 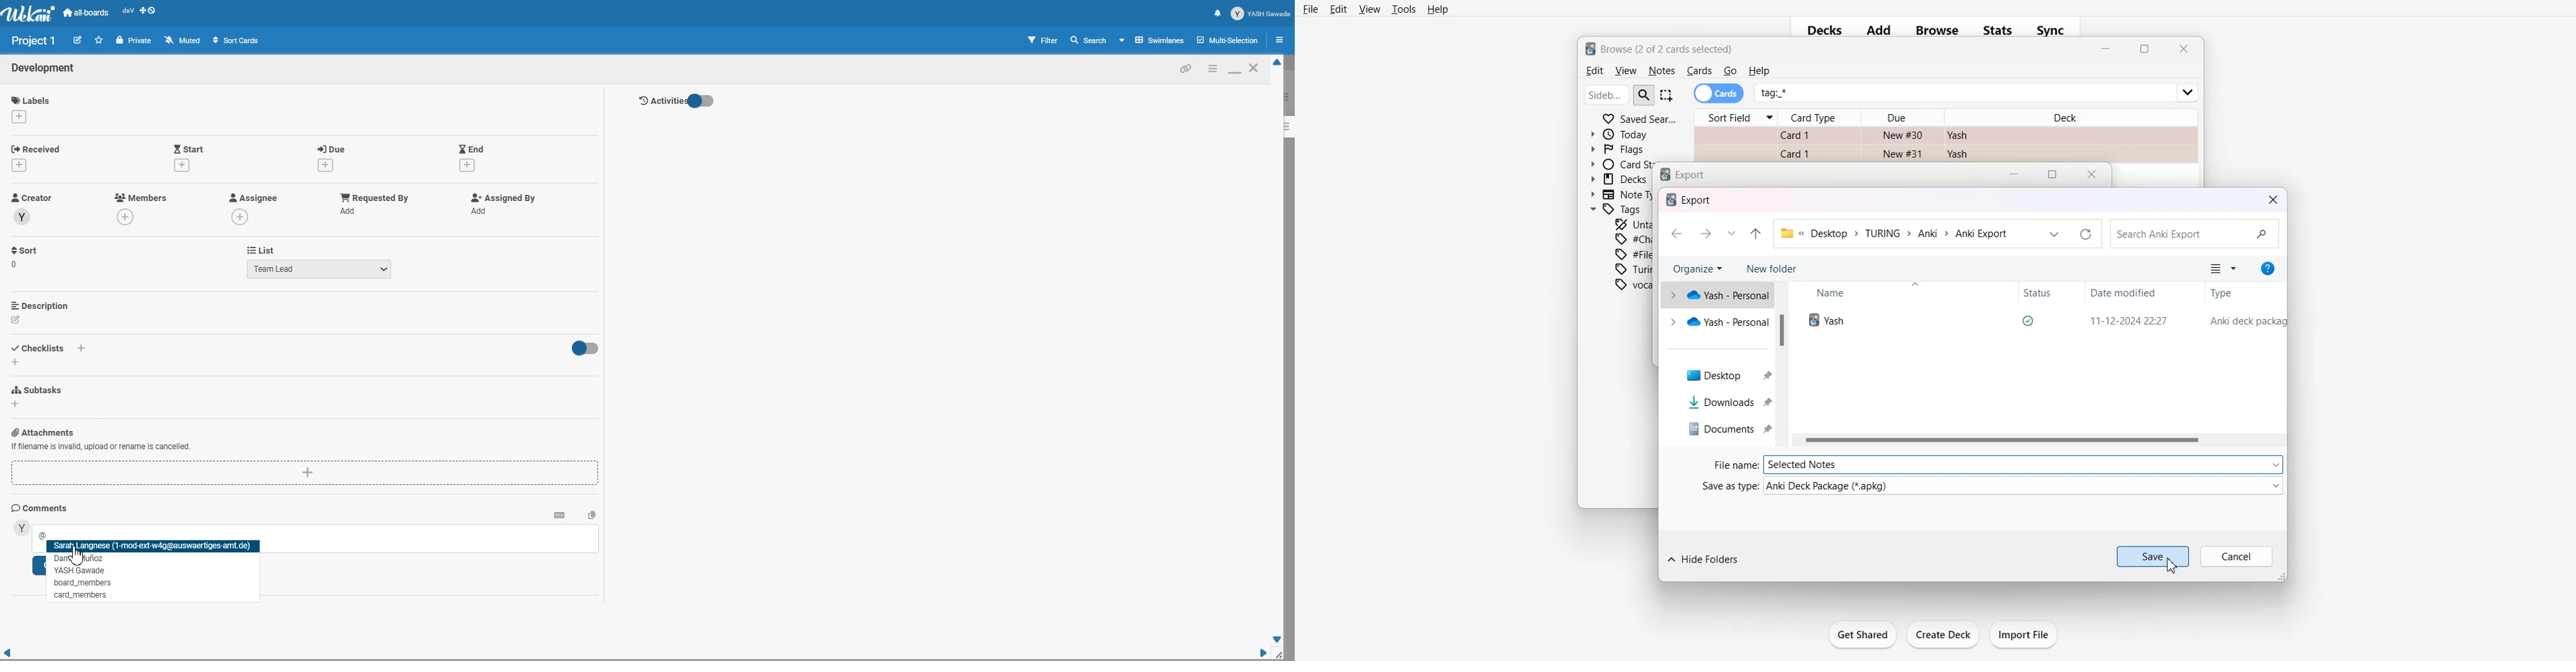 What do you see at coordinates (127, 13) in the screenshot?
I see `Recent open file` at bounding box center [127, 13].